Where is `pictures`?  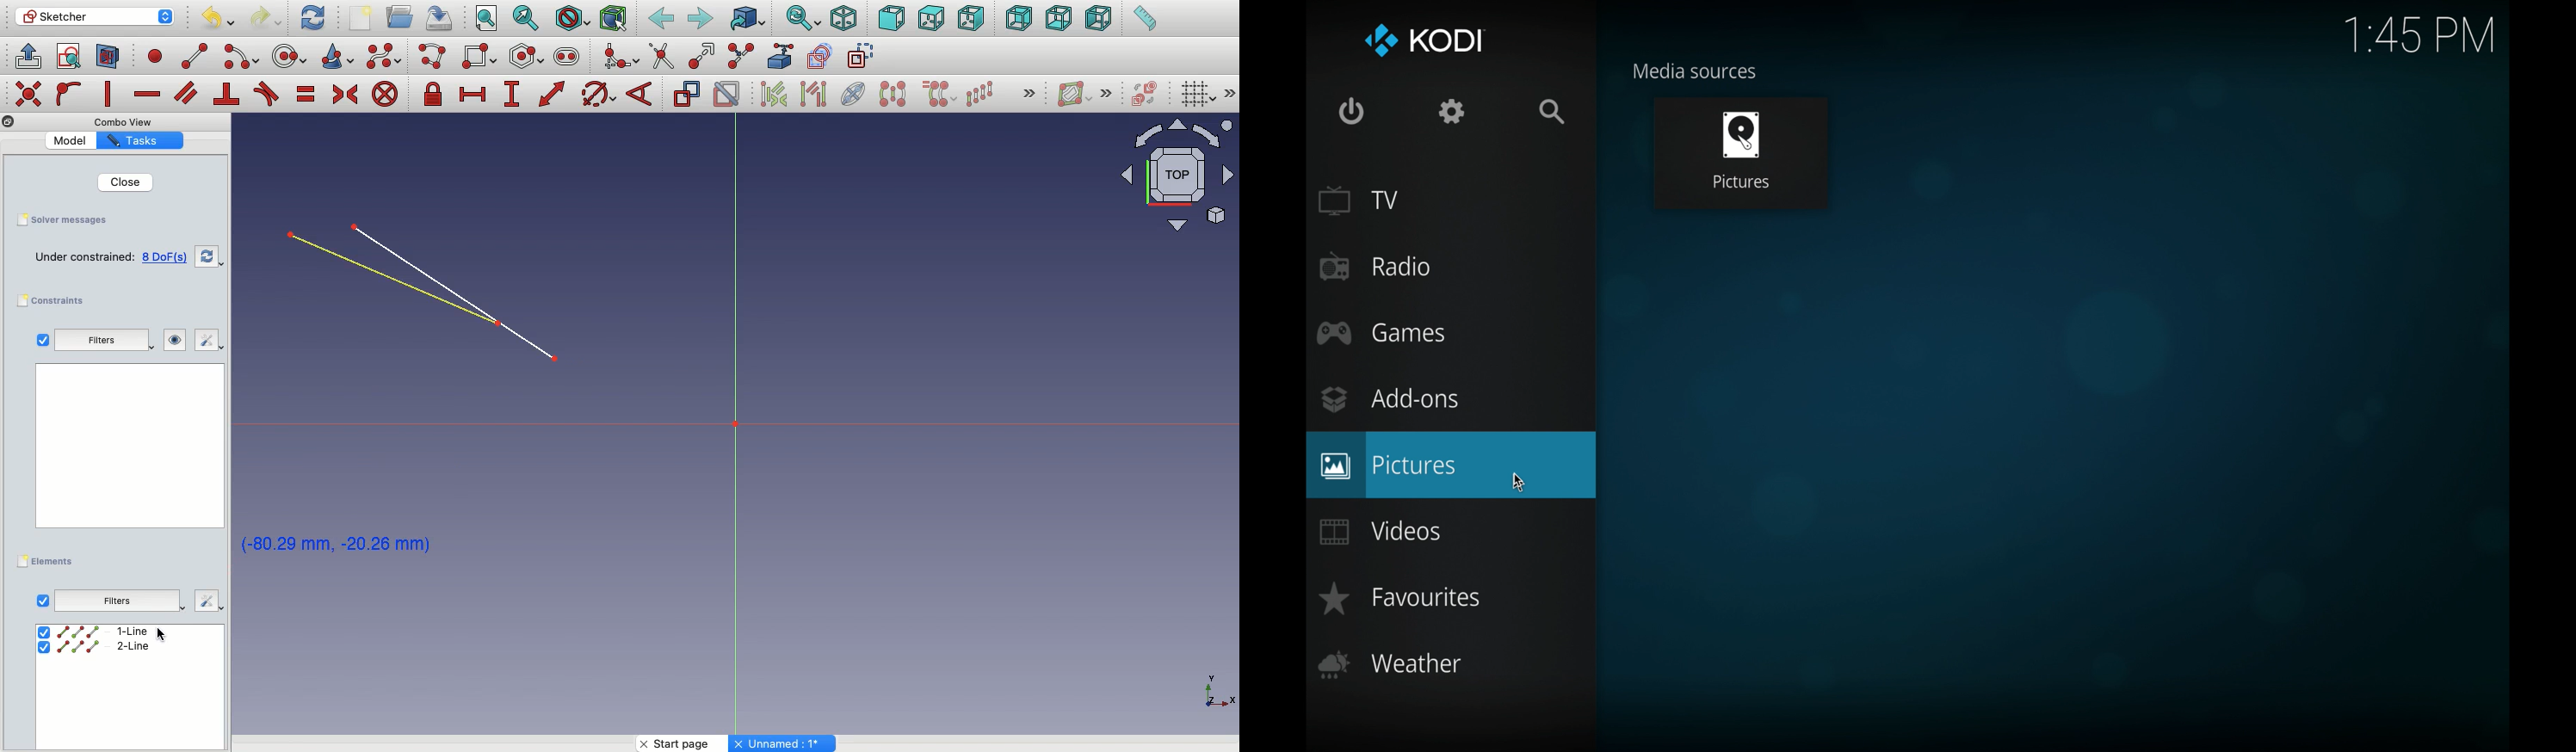
pictures is located at coordinates (1740, 152).